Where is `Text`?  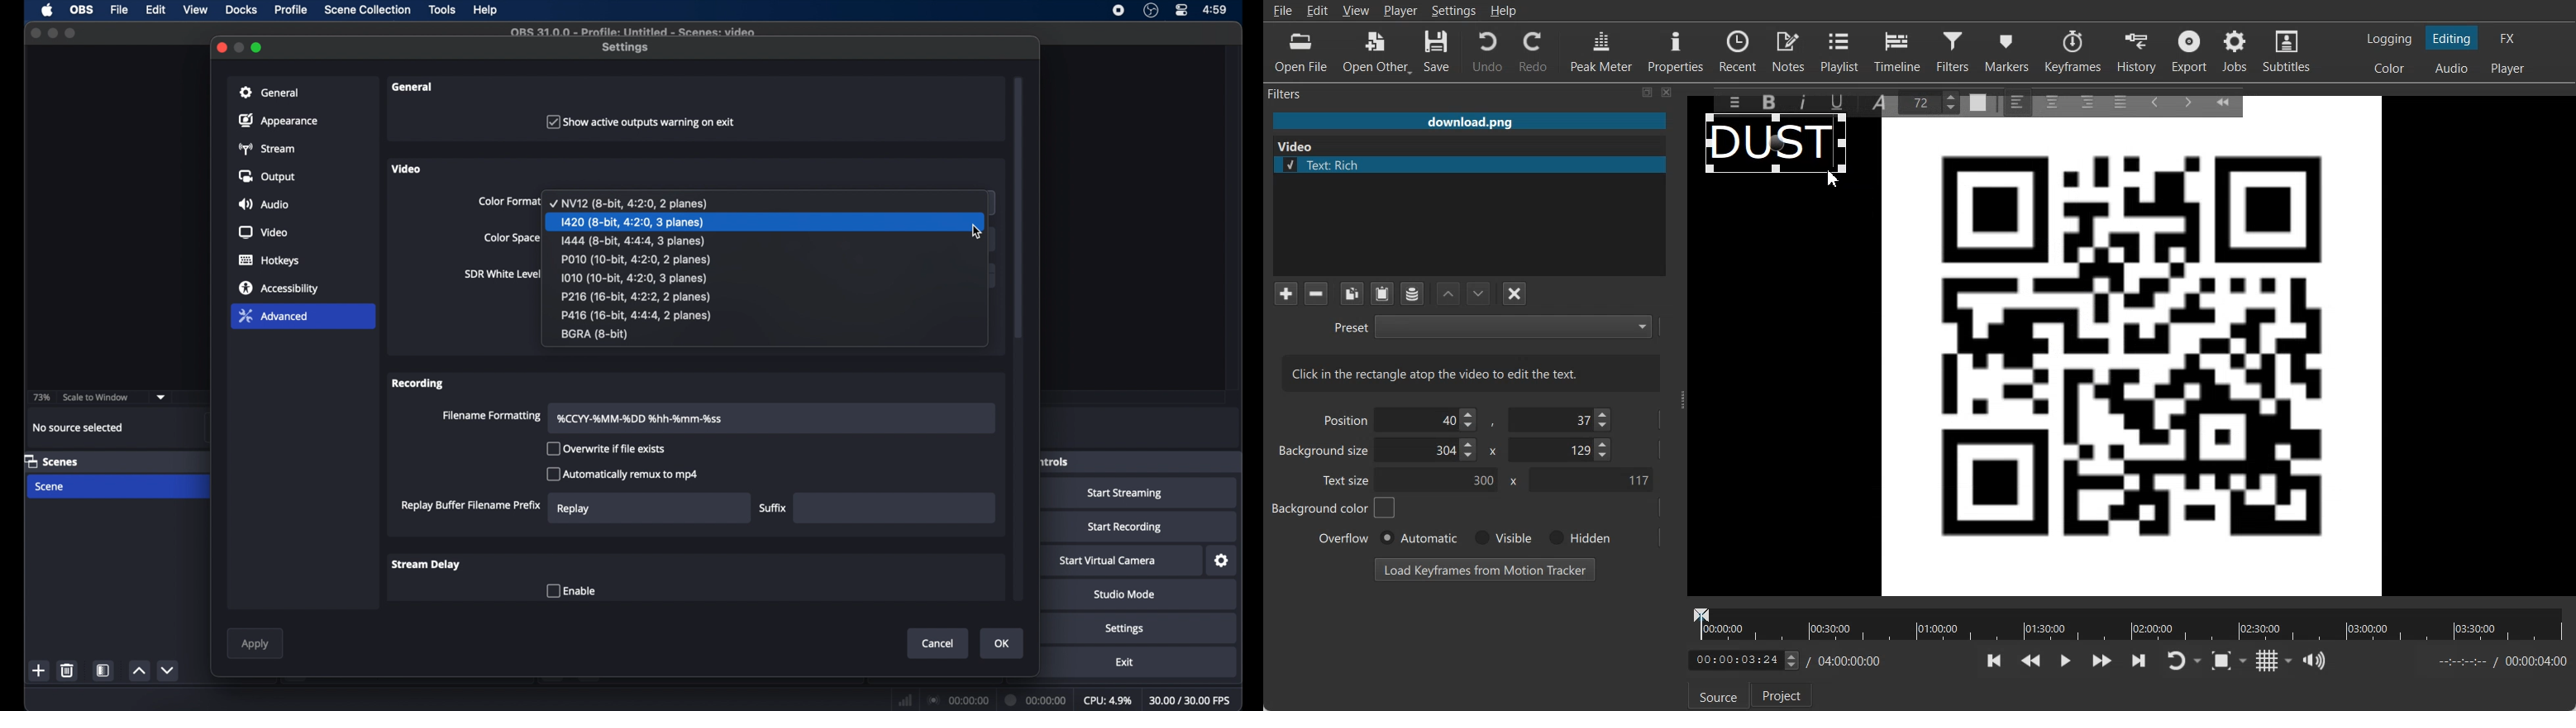 Text is located at coordinates (1770, 140).